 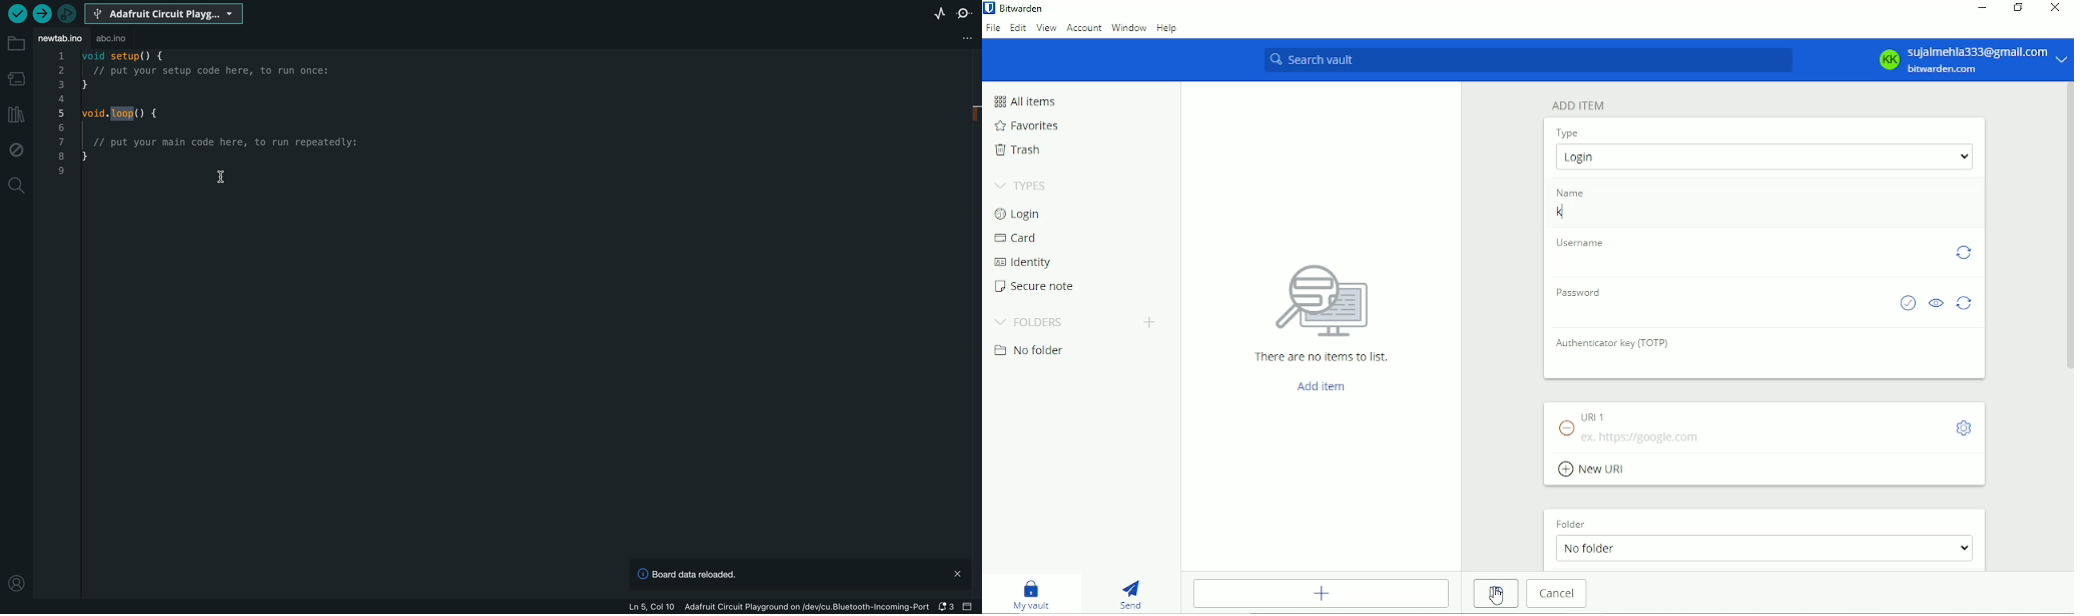 What do you see at coordinates (1032, 286) in the screenshot?
I see `Secure note` at bounding box center [1032, 286].